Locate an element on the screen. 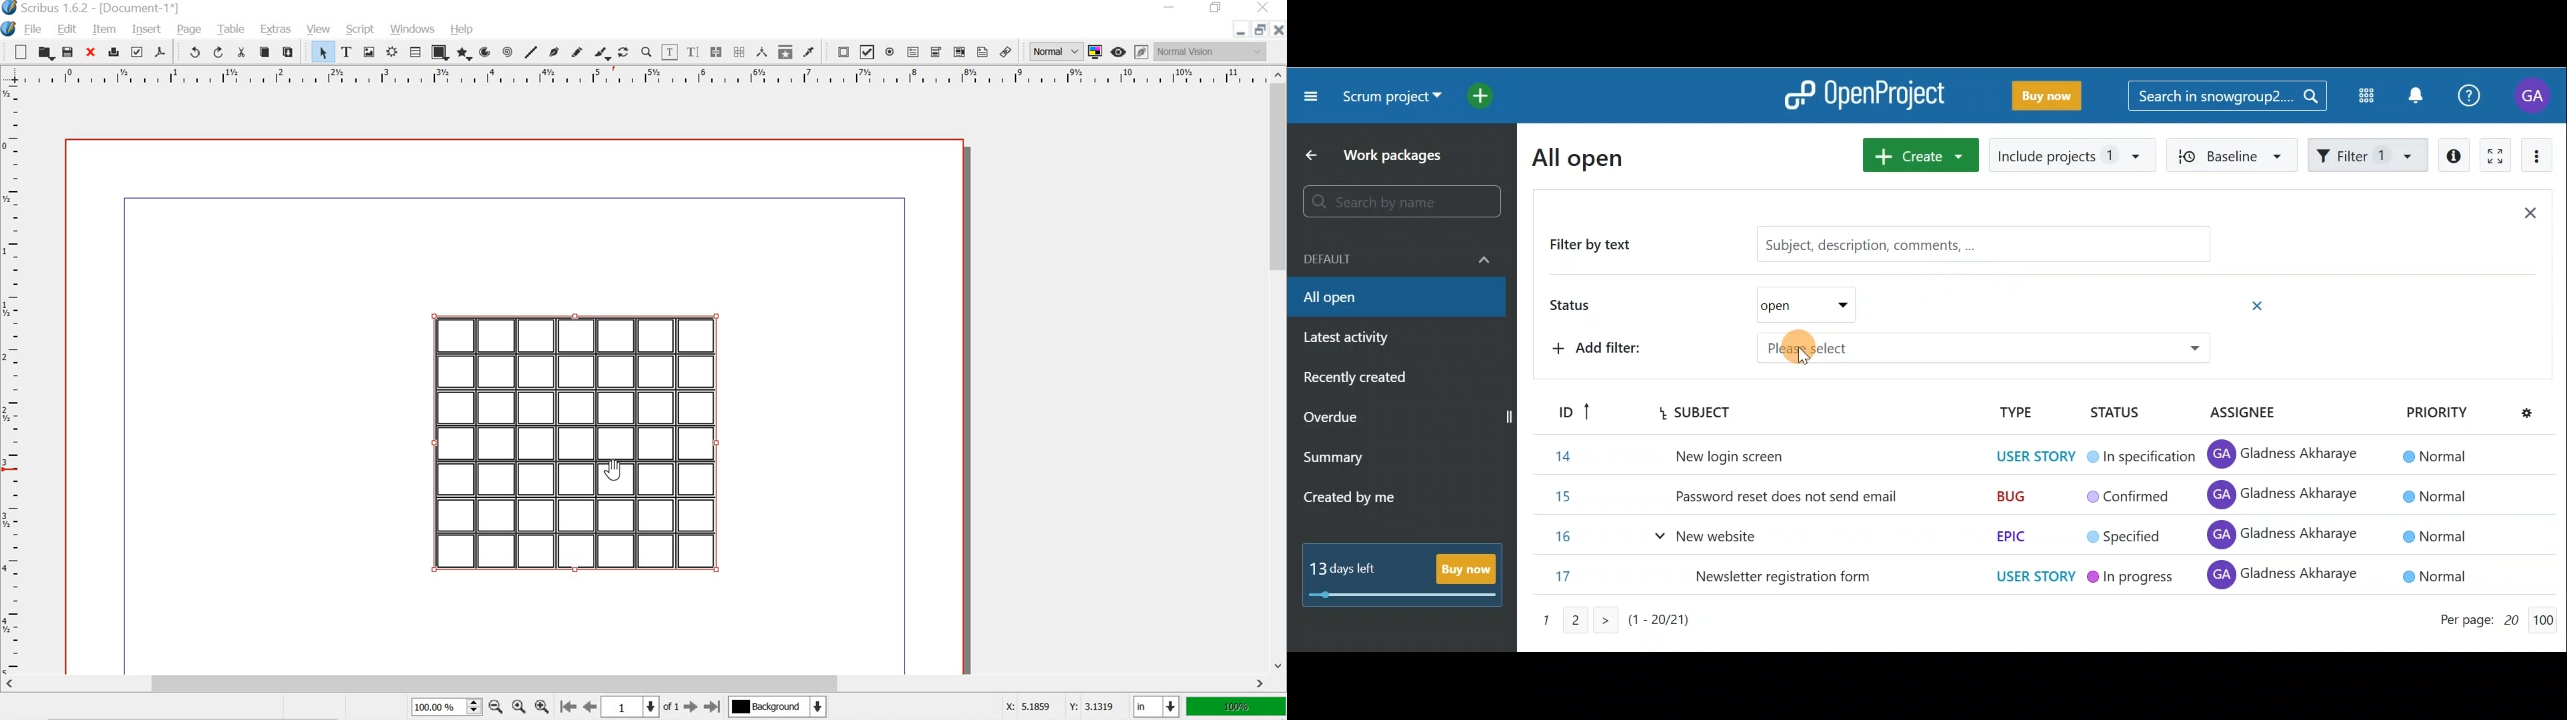  Status is located at coordinates (1723, 307).